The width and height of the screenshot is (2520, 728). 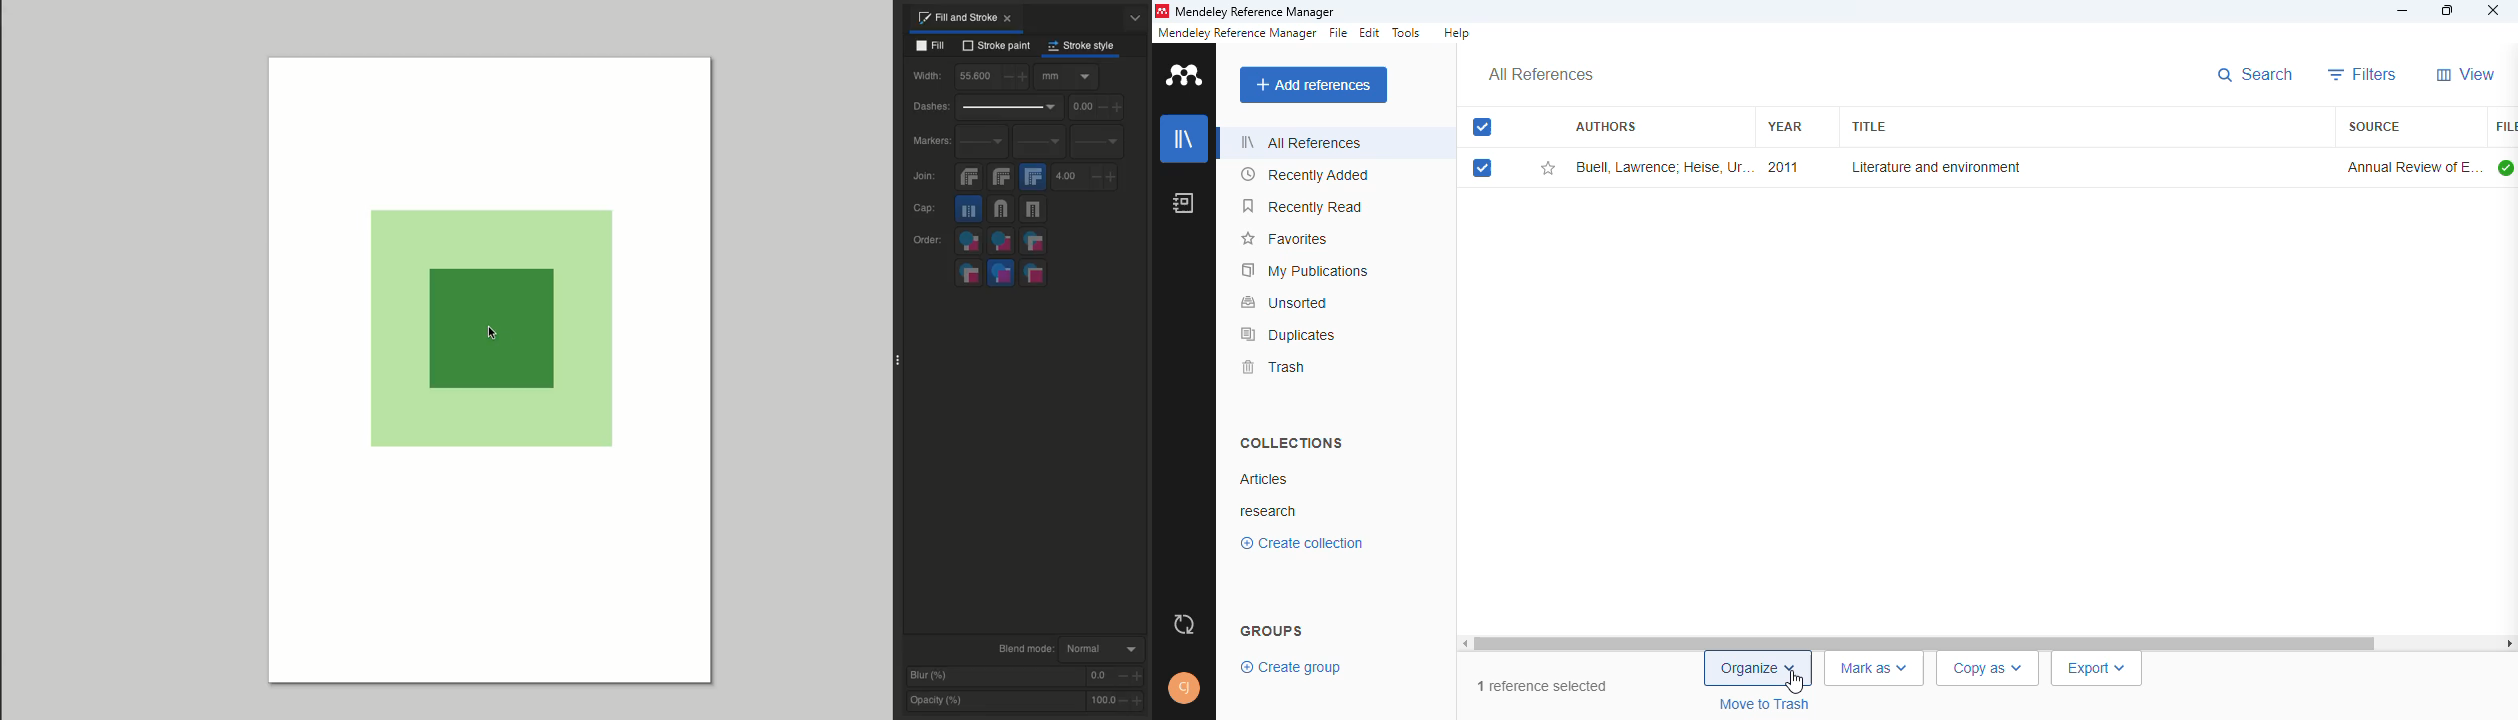 What do you see at coordinates (1796, 682) in the screenshot?
I see `cursor` at bounding box center [1796, 682].